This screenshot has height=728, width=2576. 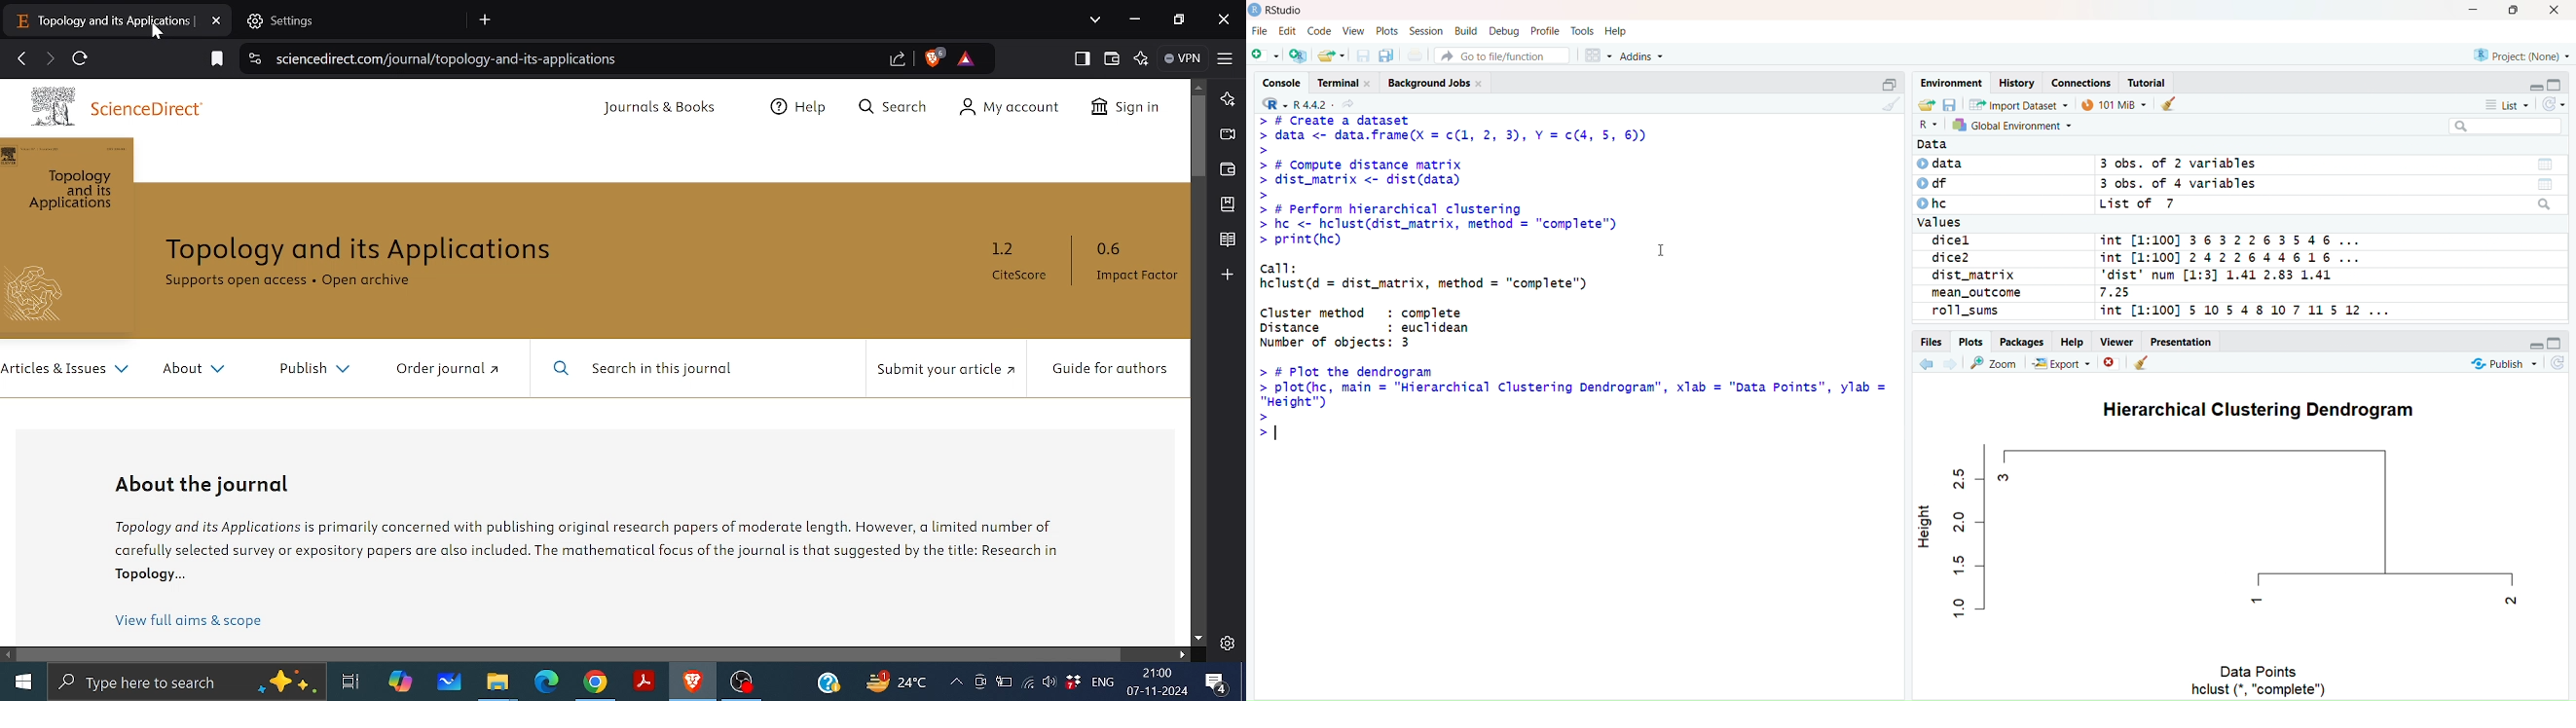 What do you see at coordinates (2235, 569) in the screenshot?
I see `Plot` at bounding box center [2235, 569].